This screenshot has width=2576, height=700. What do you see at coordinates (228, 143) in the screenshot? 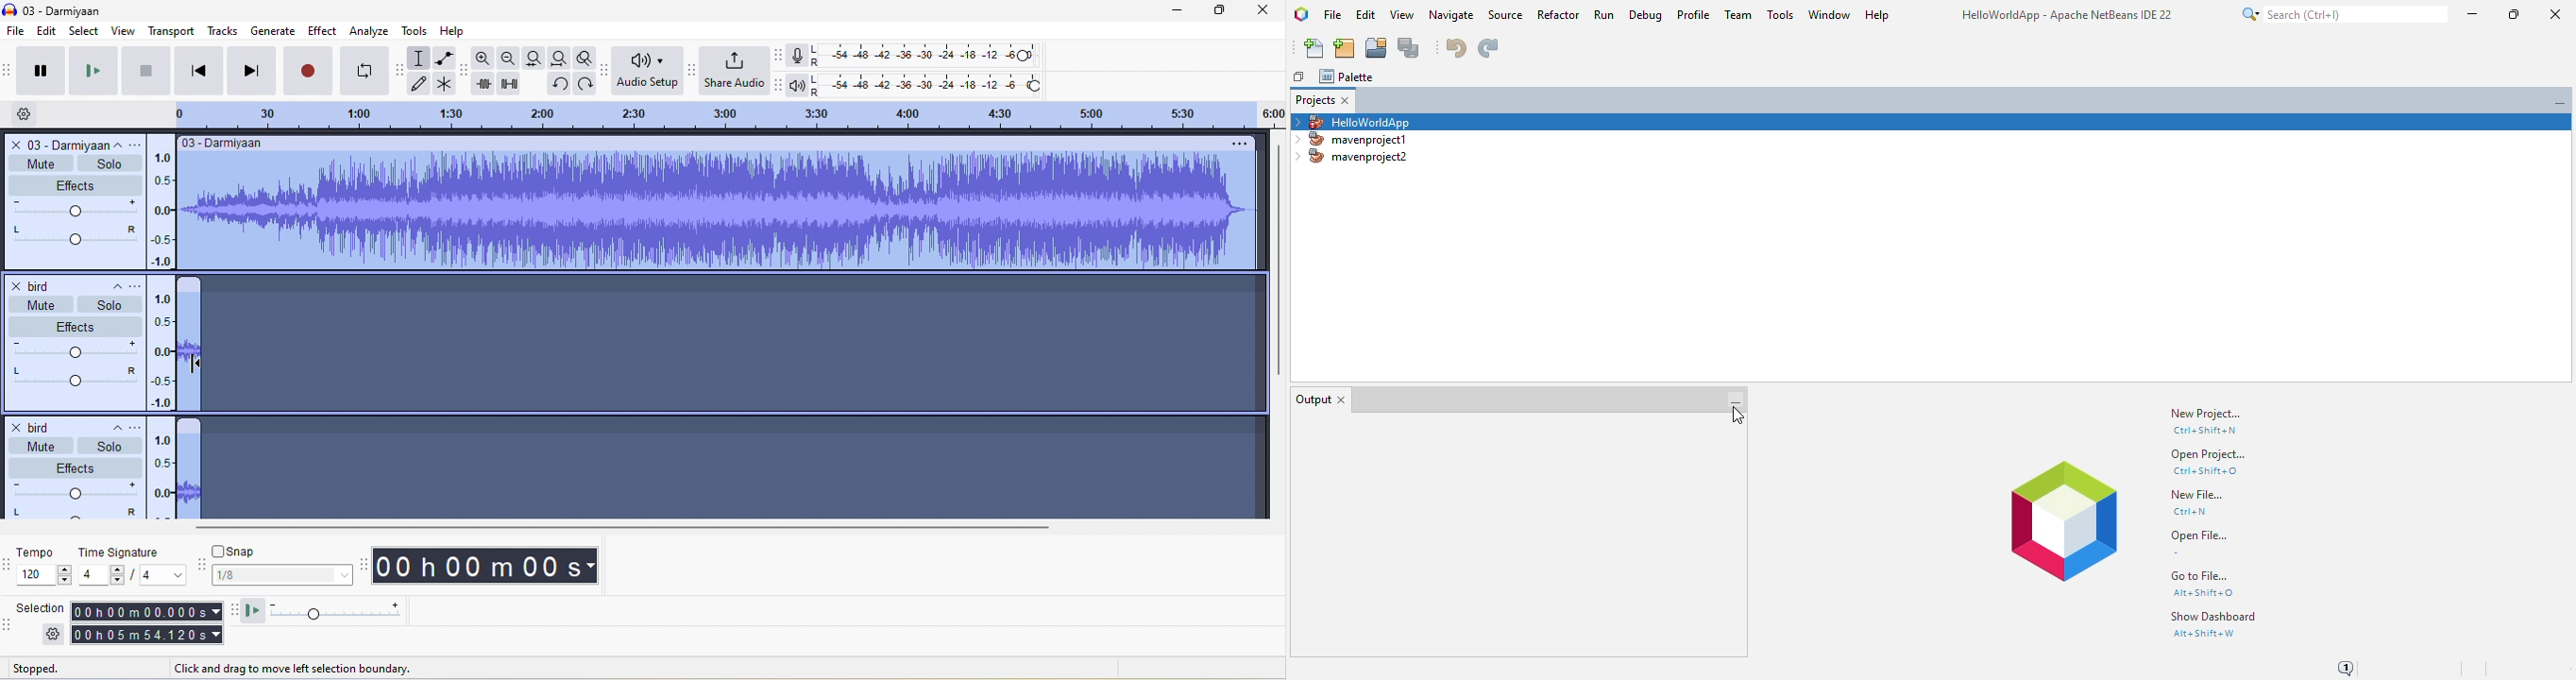
I see `03- darmiyaan` at bounding box center [228, 143].